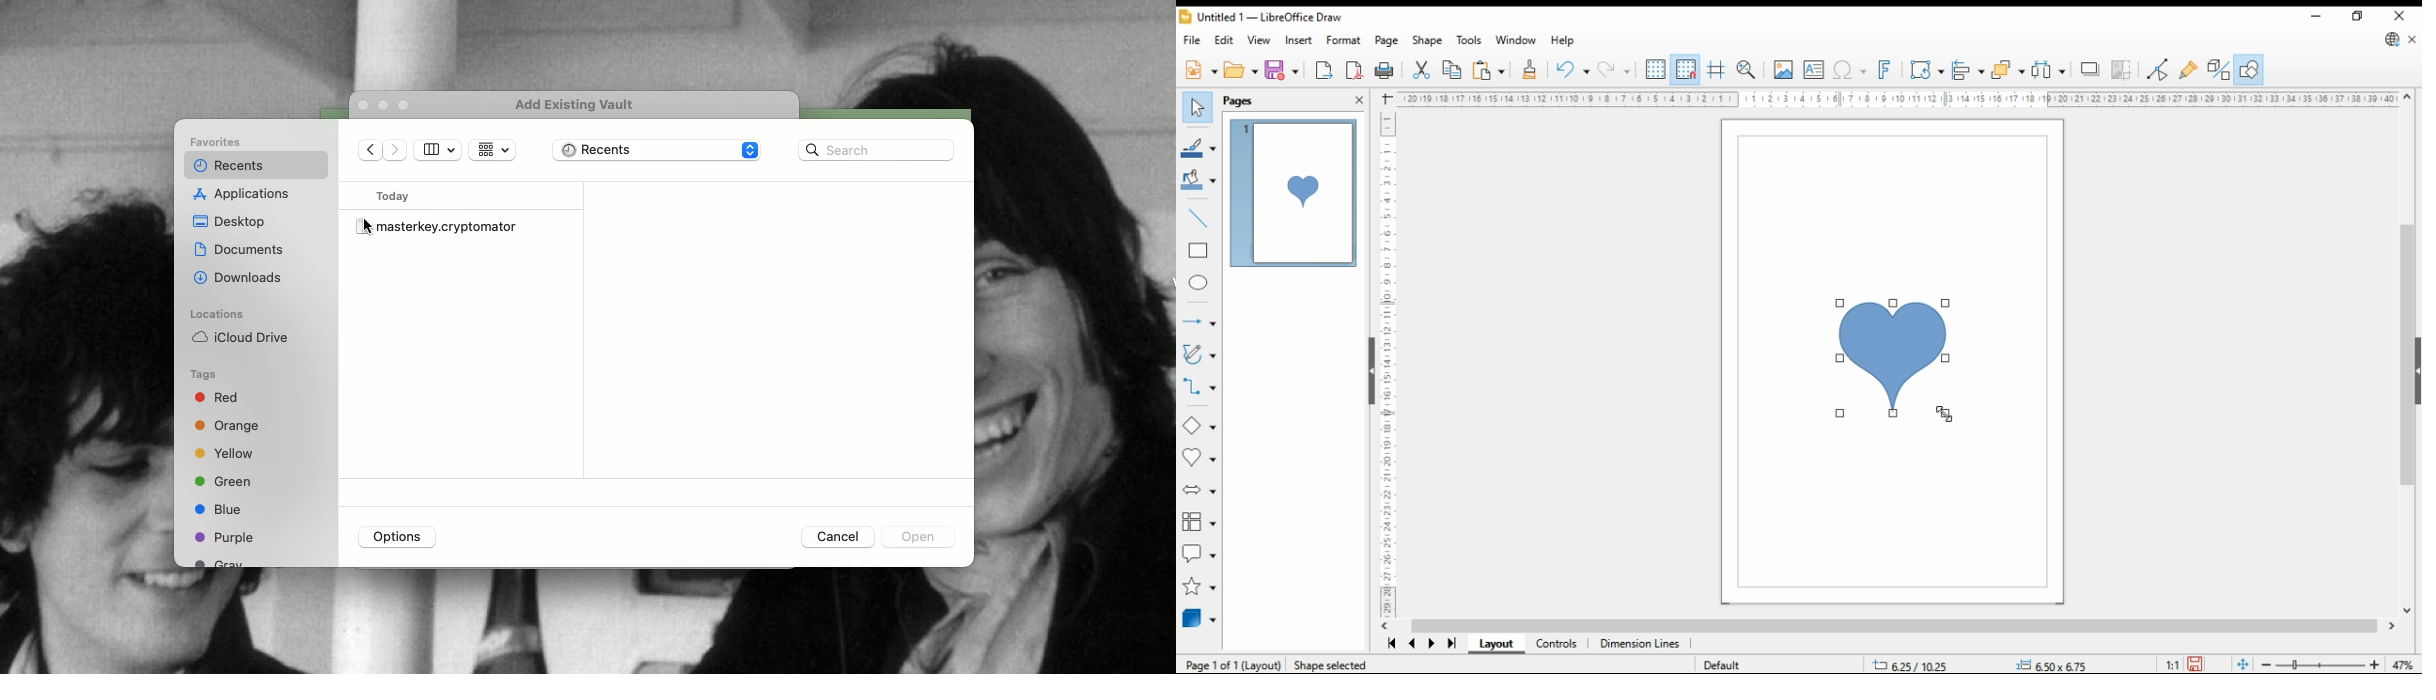  Describe the element at coordinates (2218, 70) in the screenshot. I see `toggle extrusions` at that location.